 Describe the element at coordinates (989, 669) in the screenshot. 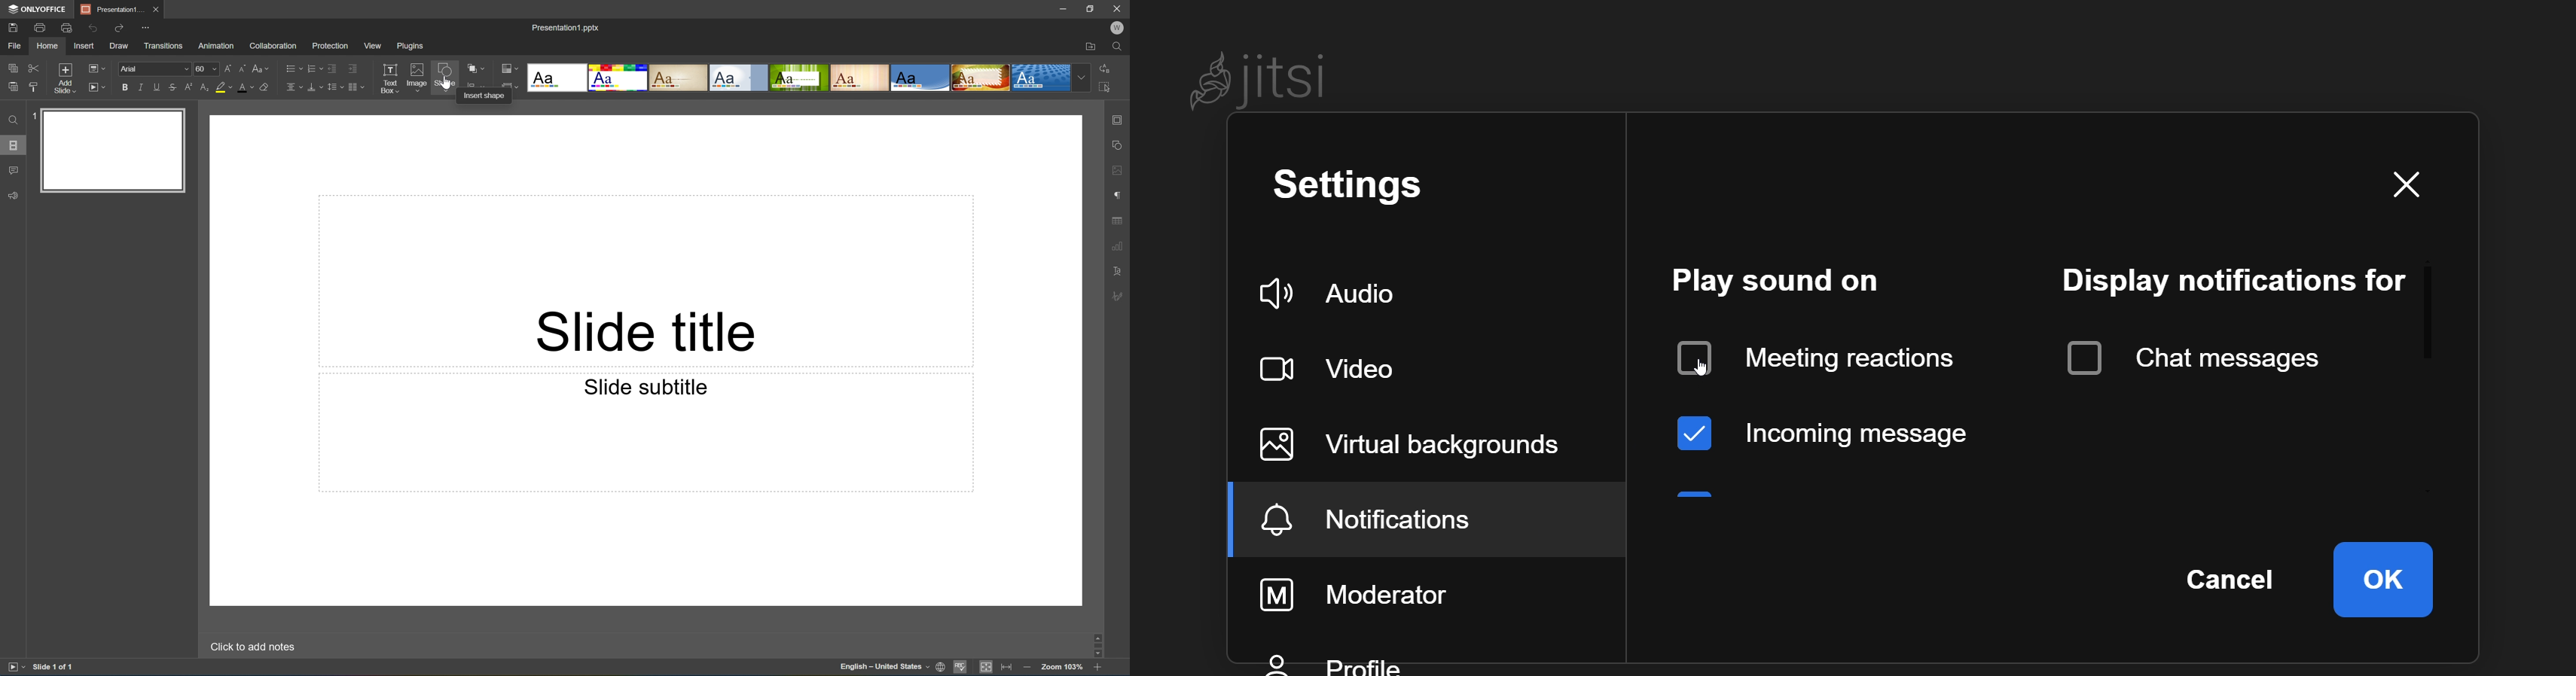

I see `Fit to slide` at that location.